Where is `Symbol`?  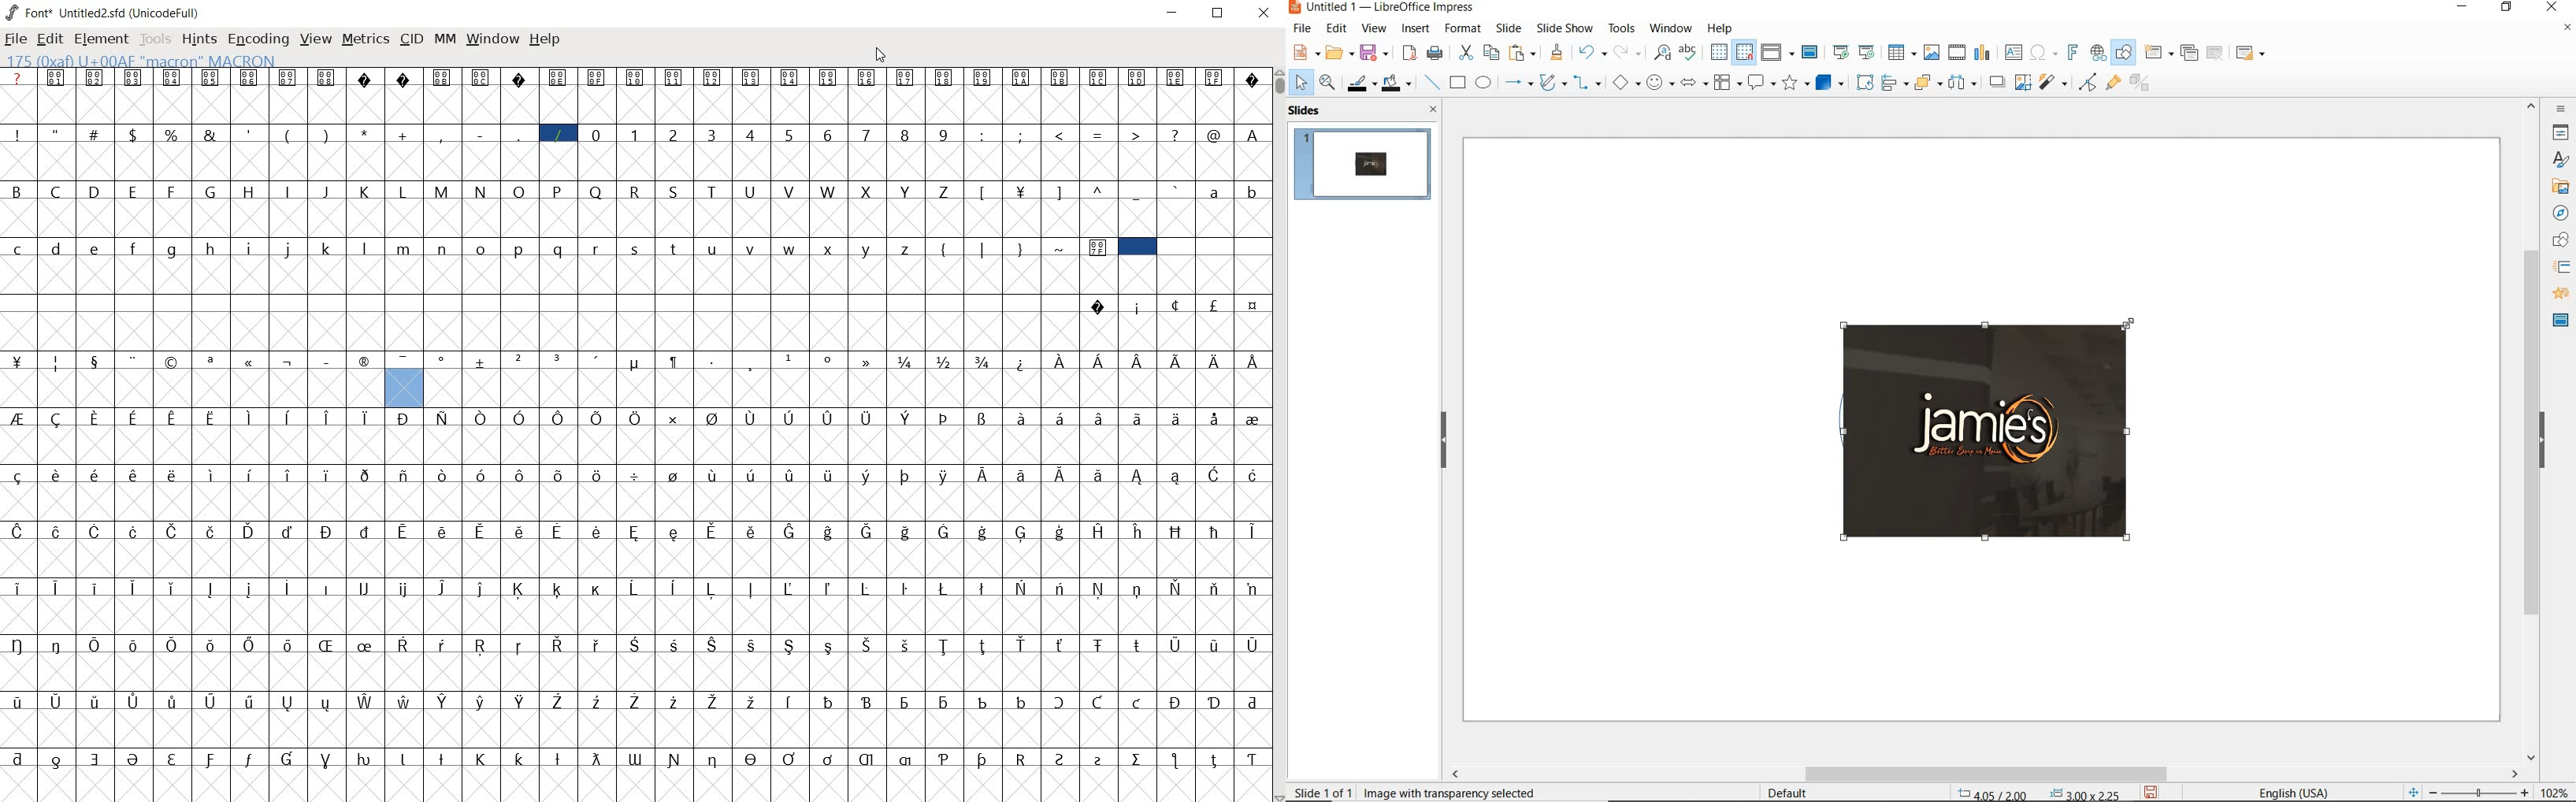
Symbol is located at coordinates (521, 645).